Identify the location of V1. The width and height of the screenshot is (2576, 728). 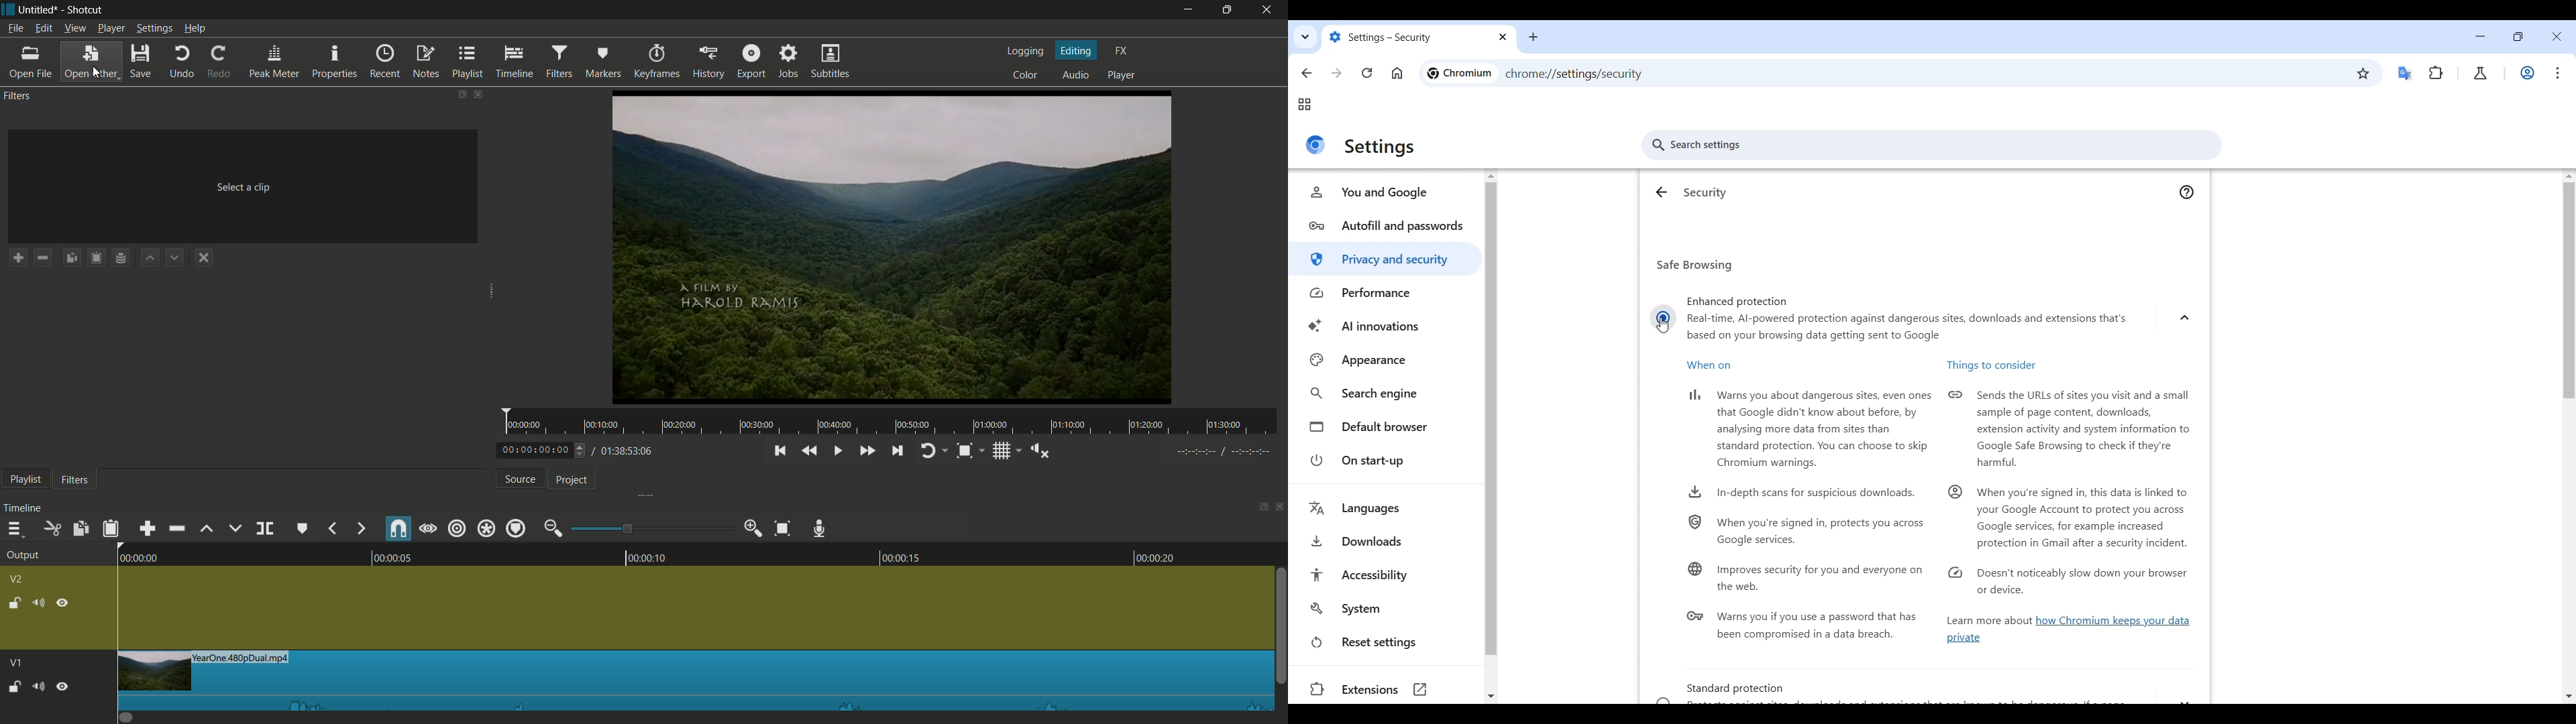
(14, 659).